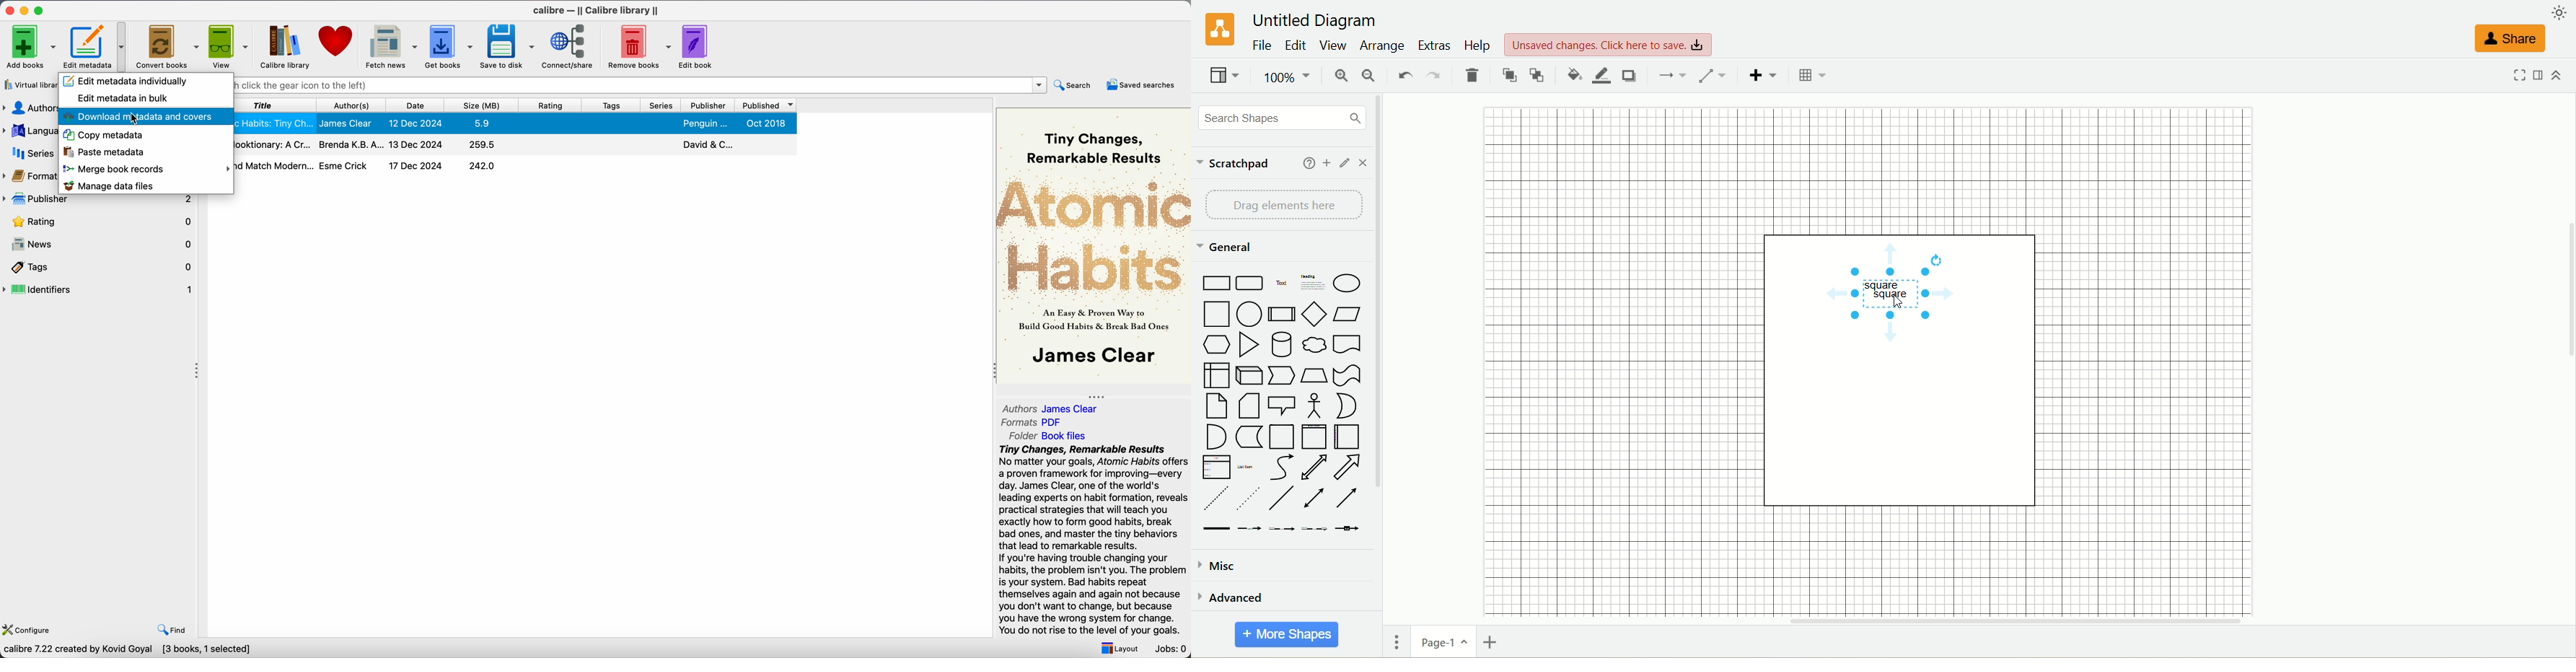  I want to click on text, so click(1612, 45).